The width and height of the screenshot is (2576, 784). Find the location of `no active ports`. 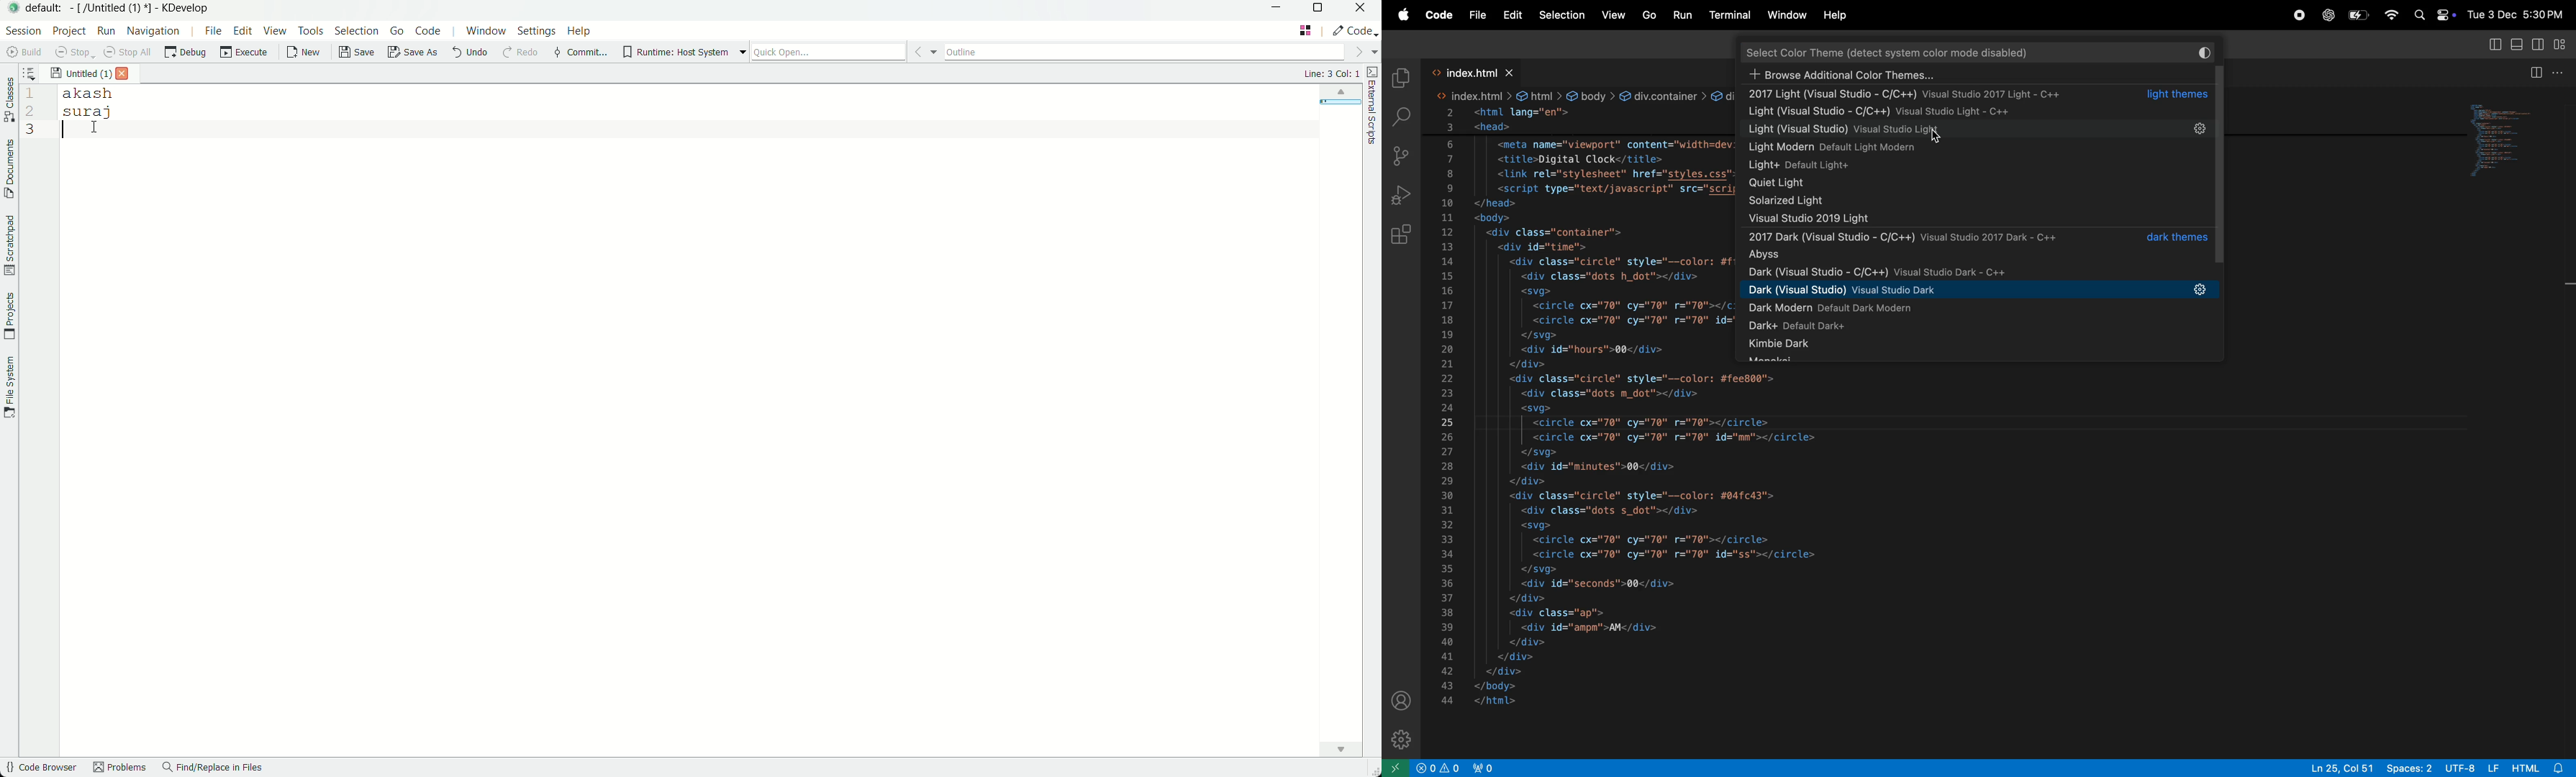

no active ports is located at coordinates (1481, 768).